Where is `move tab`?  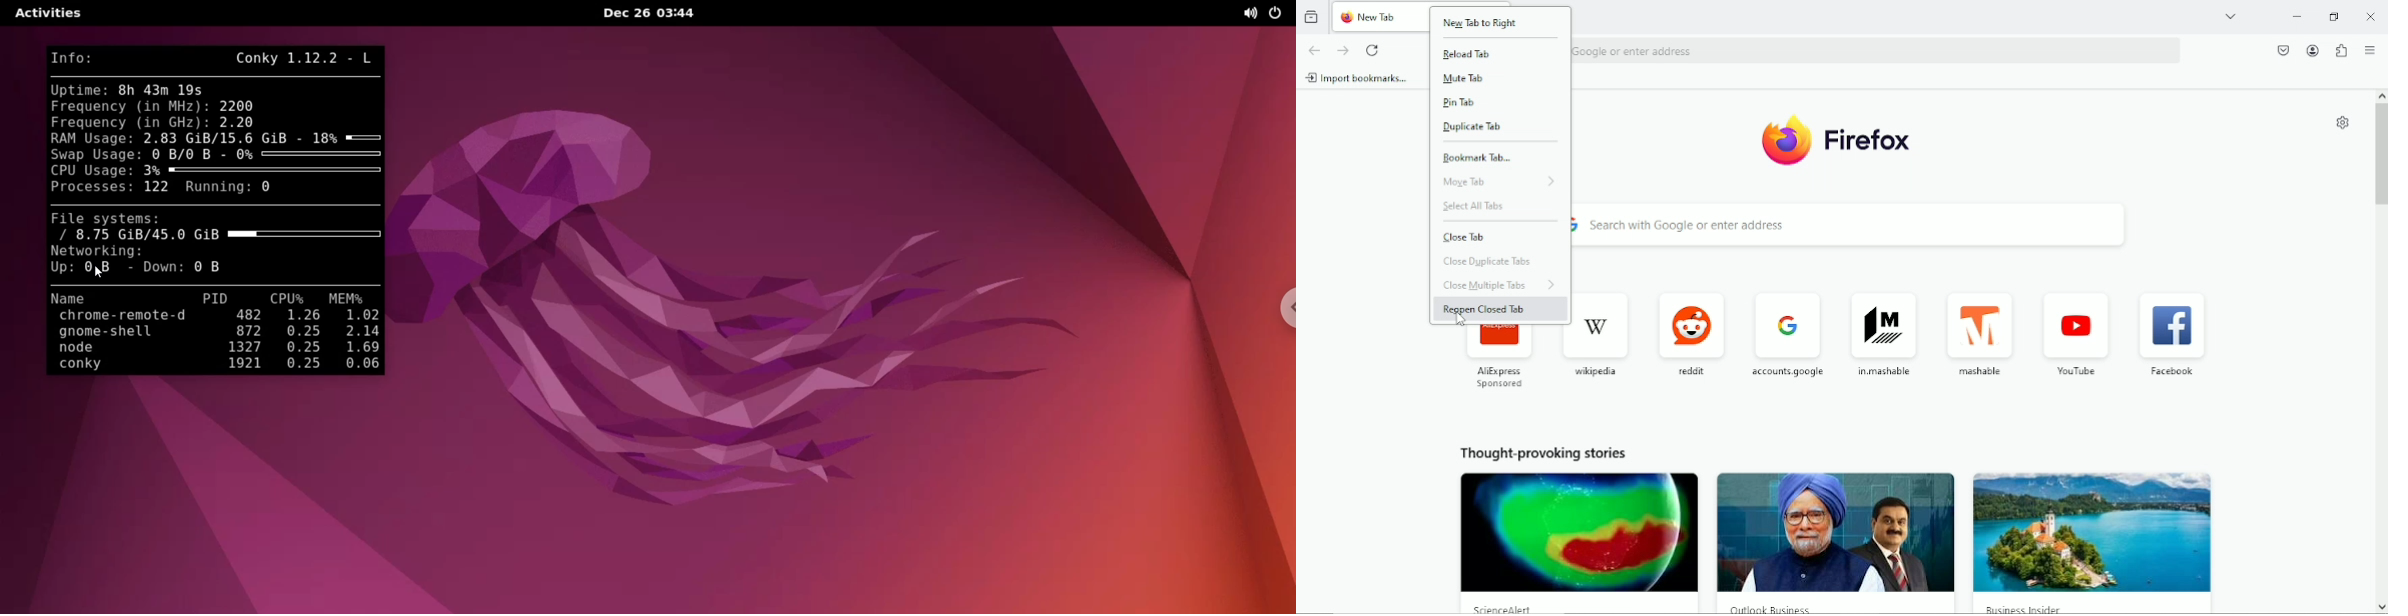 move tab is located at coordinates (1498, 181).